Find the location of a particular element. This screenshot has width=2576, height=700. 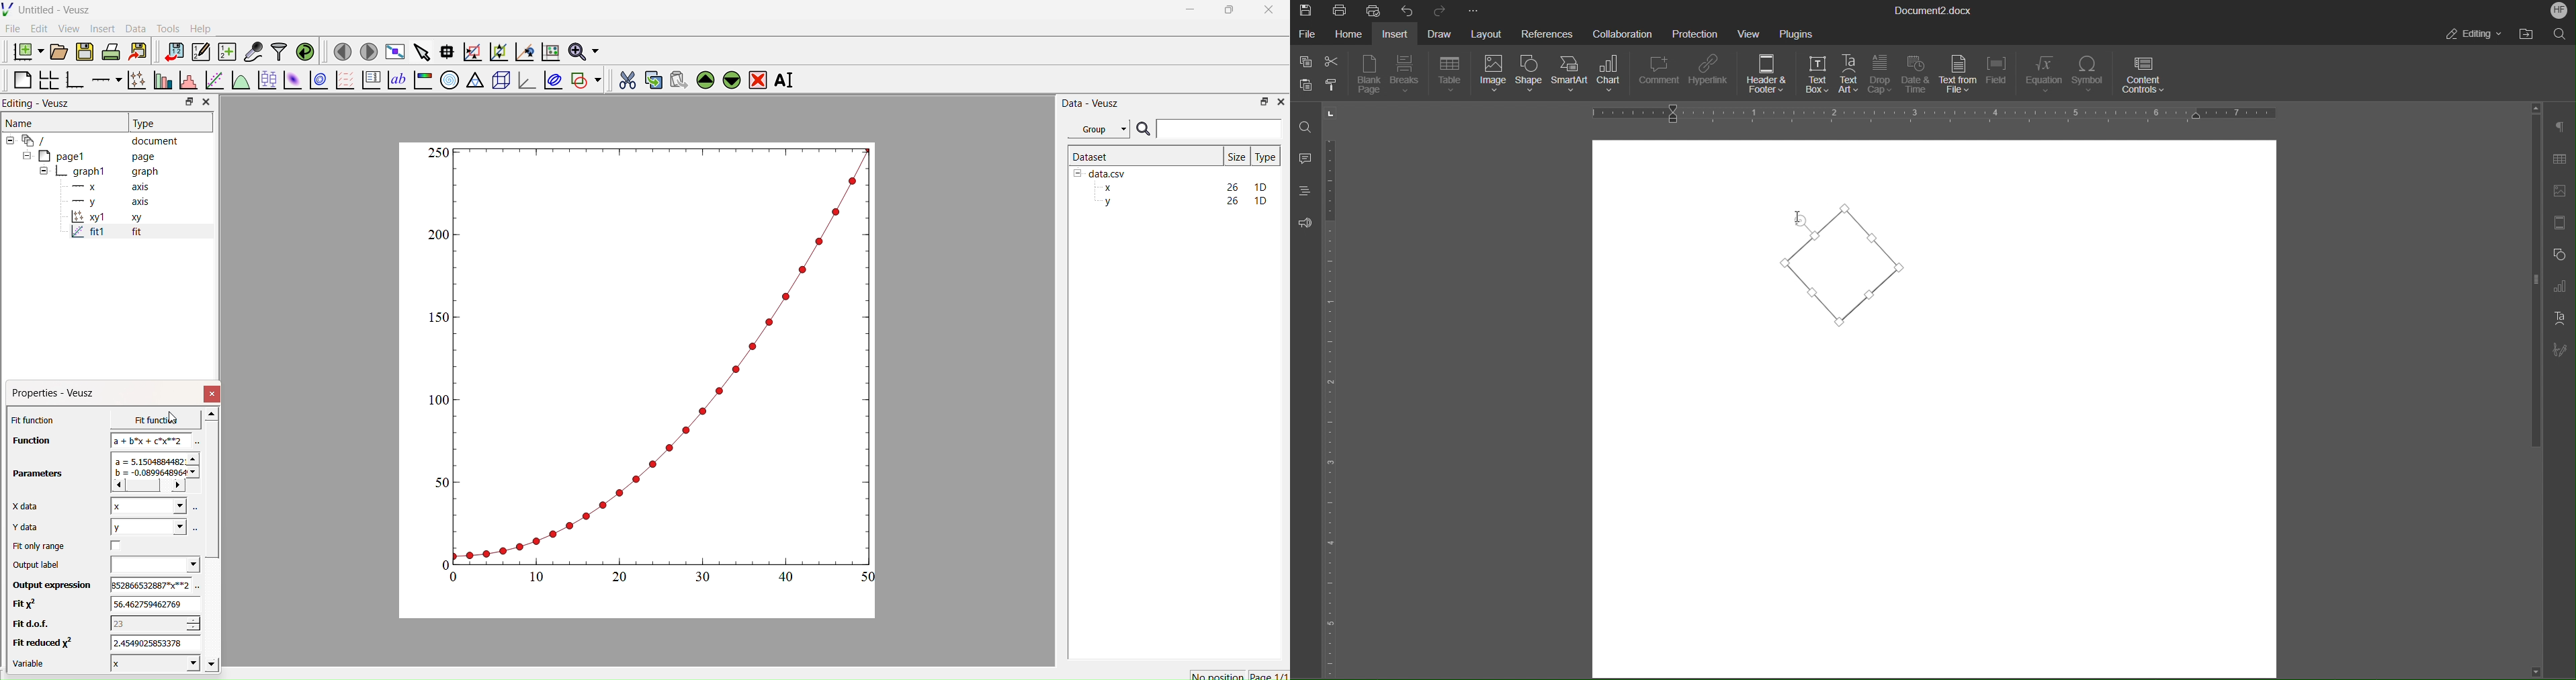

Image is located at coordinates (1493, 76).